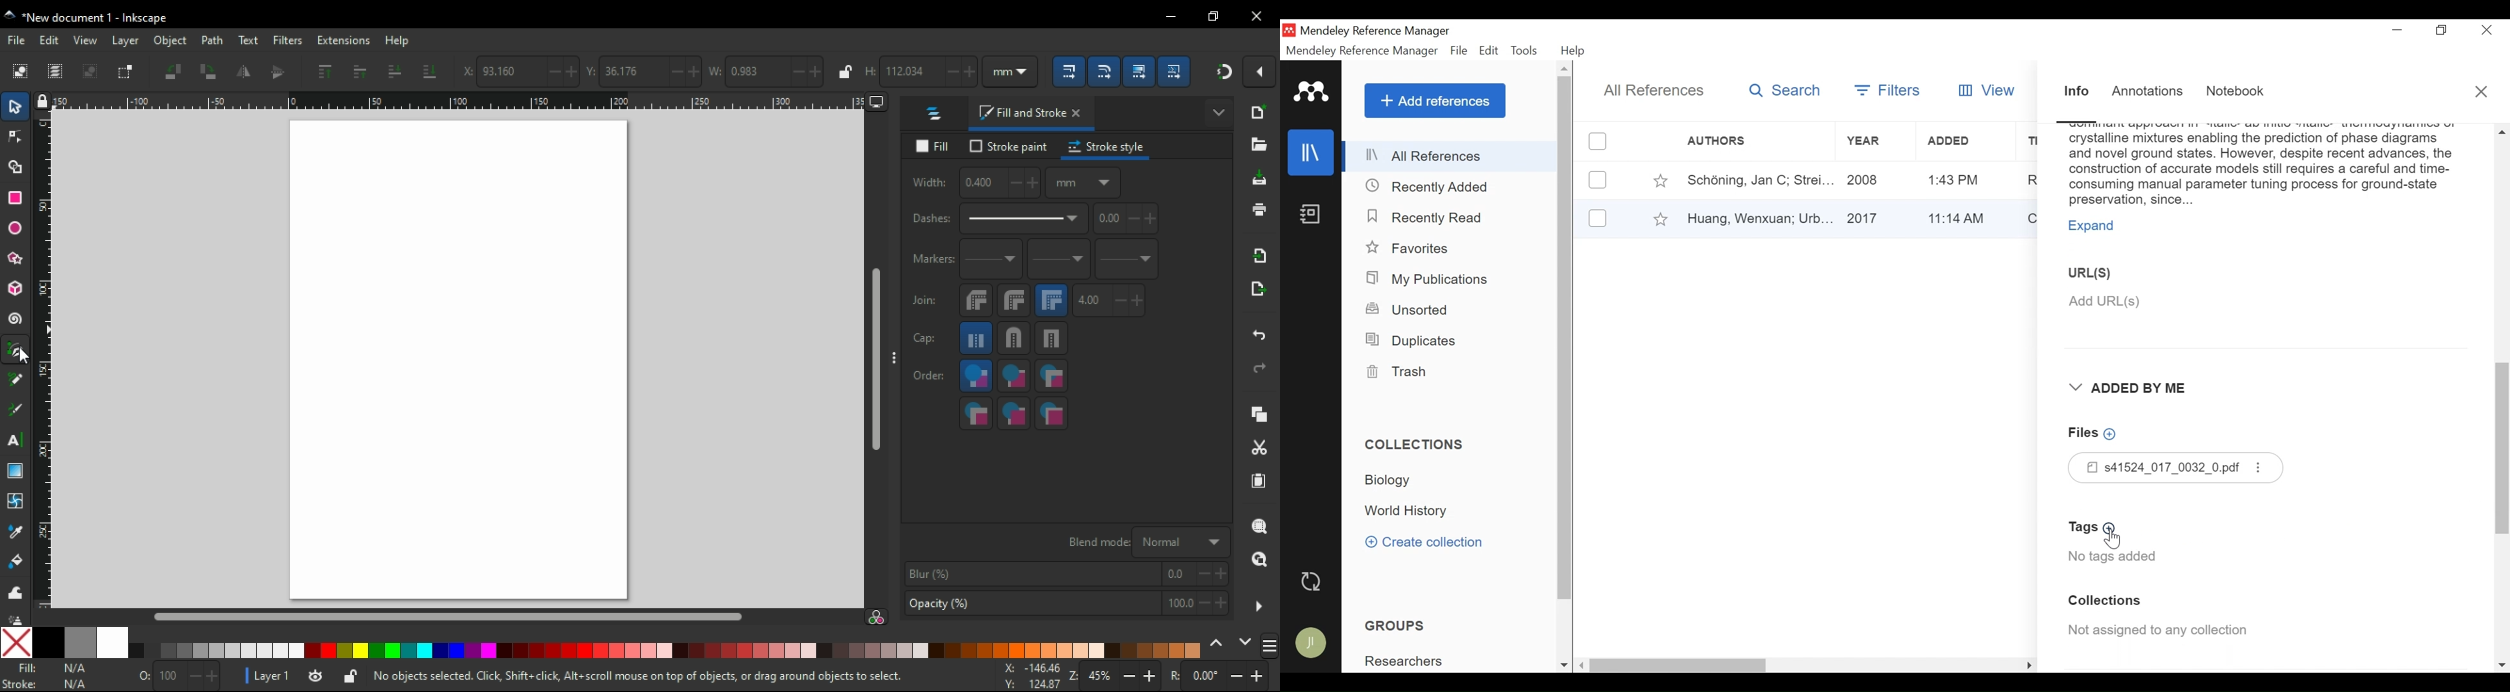  Describe the element at coordinates (2136, 388) in the screenshot. I see `Added By Me` at that location.